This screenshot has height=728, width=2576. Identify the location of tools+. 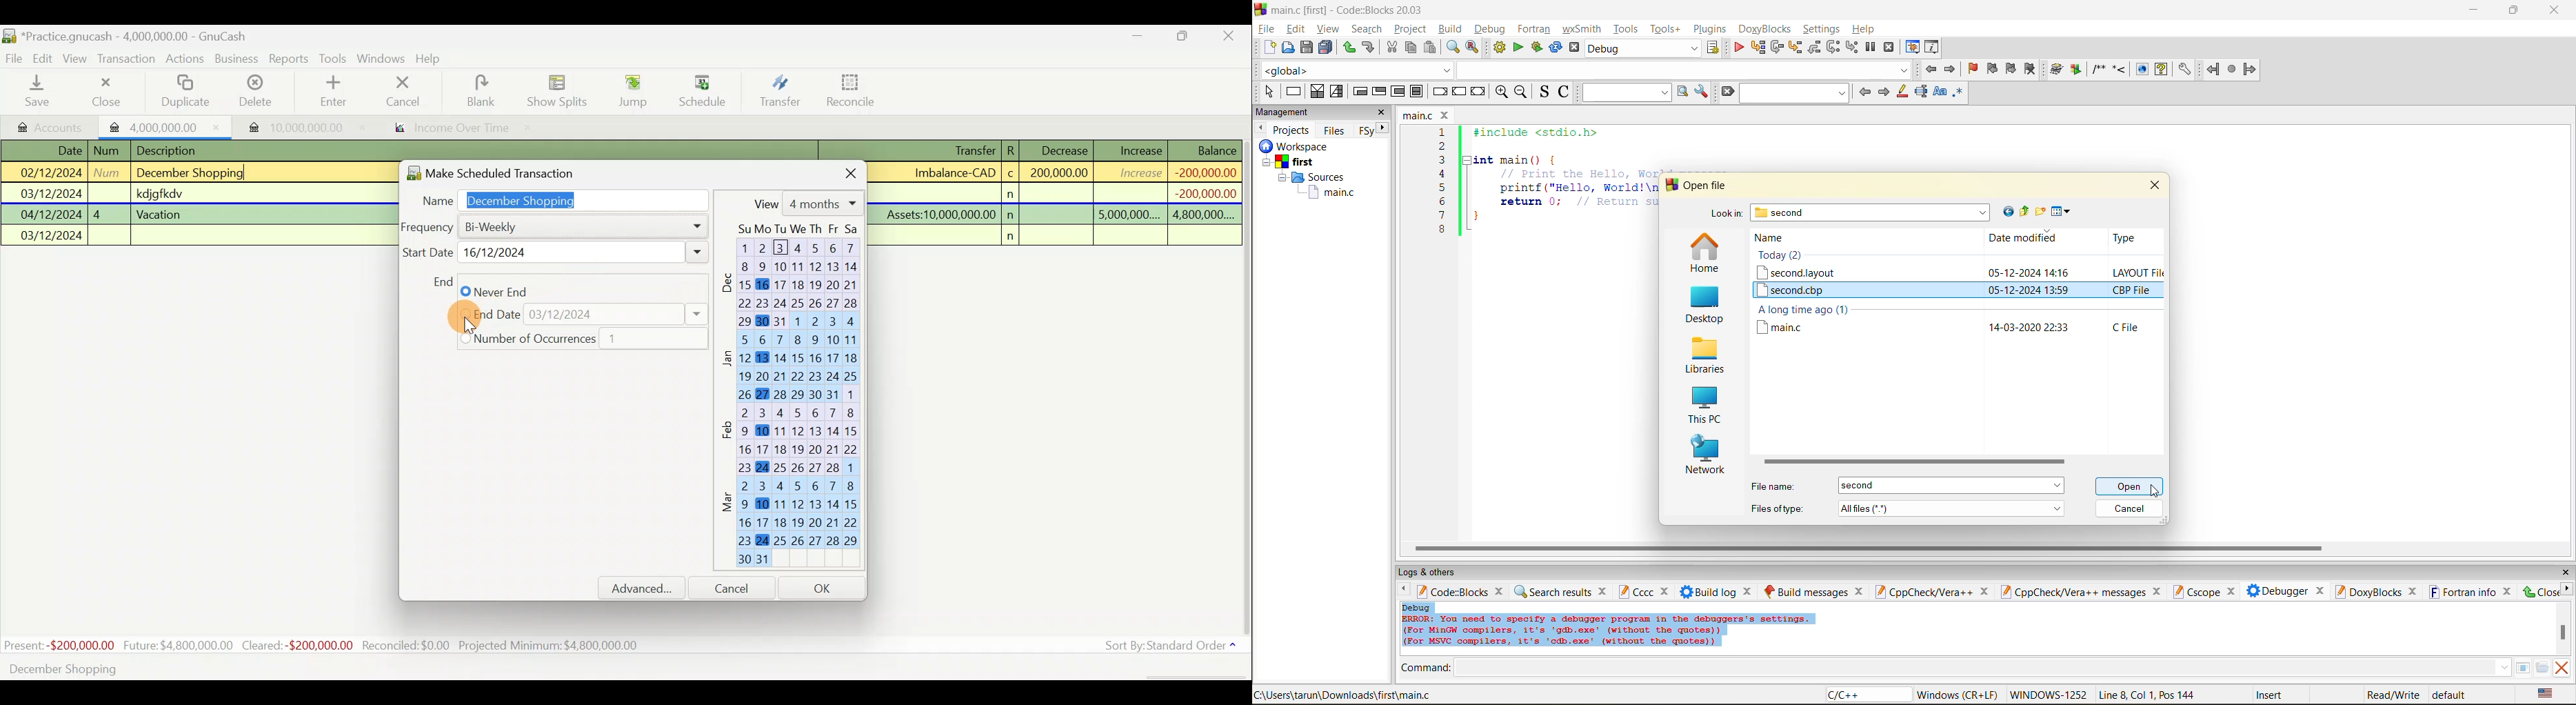
(1665, 29).